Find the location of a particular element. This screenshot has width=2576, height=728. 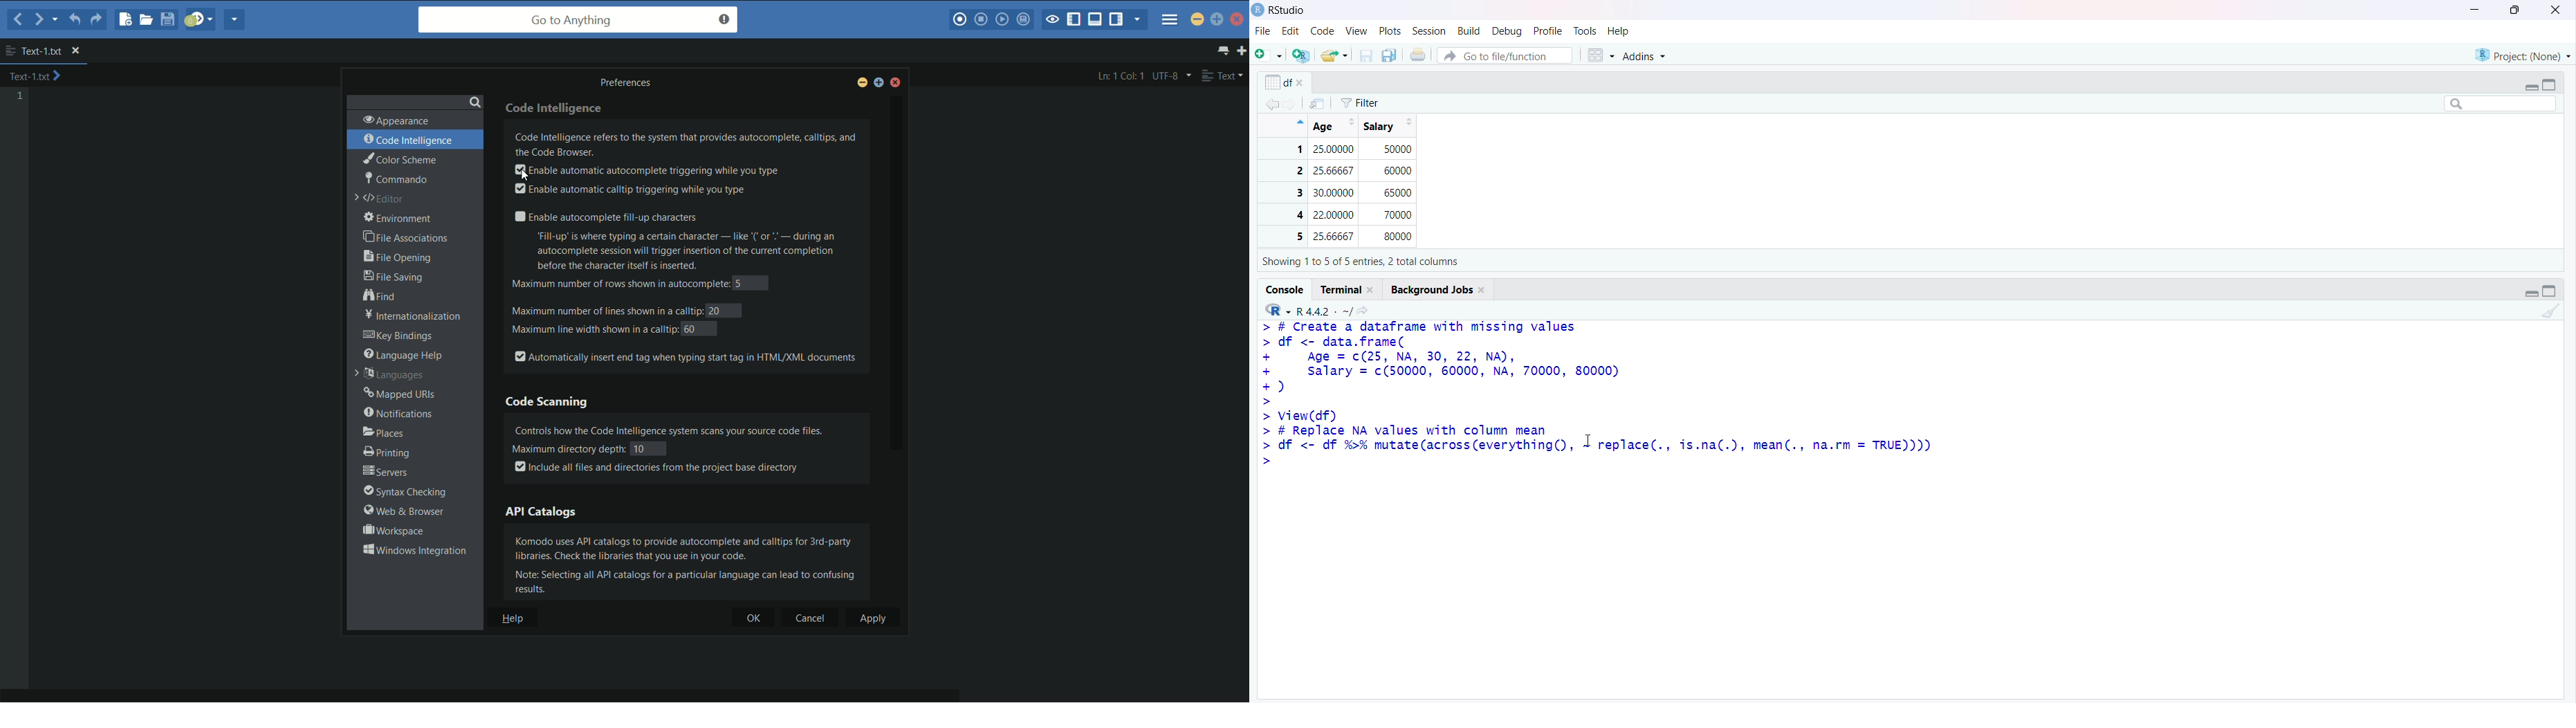

Filter is located at coordinates (1362, 101).